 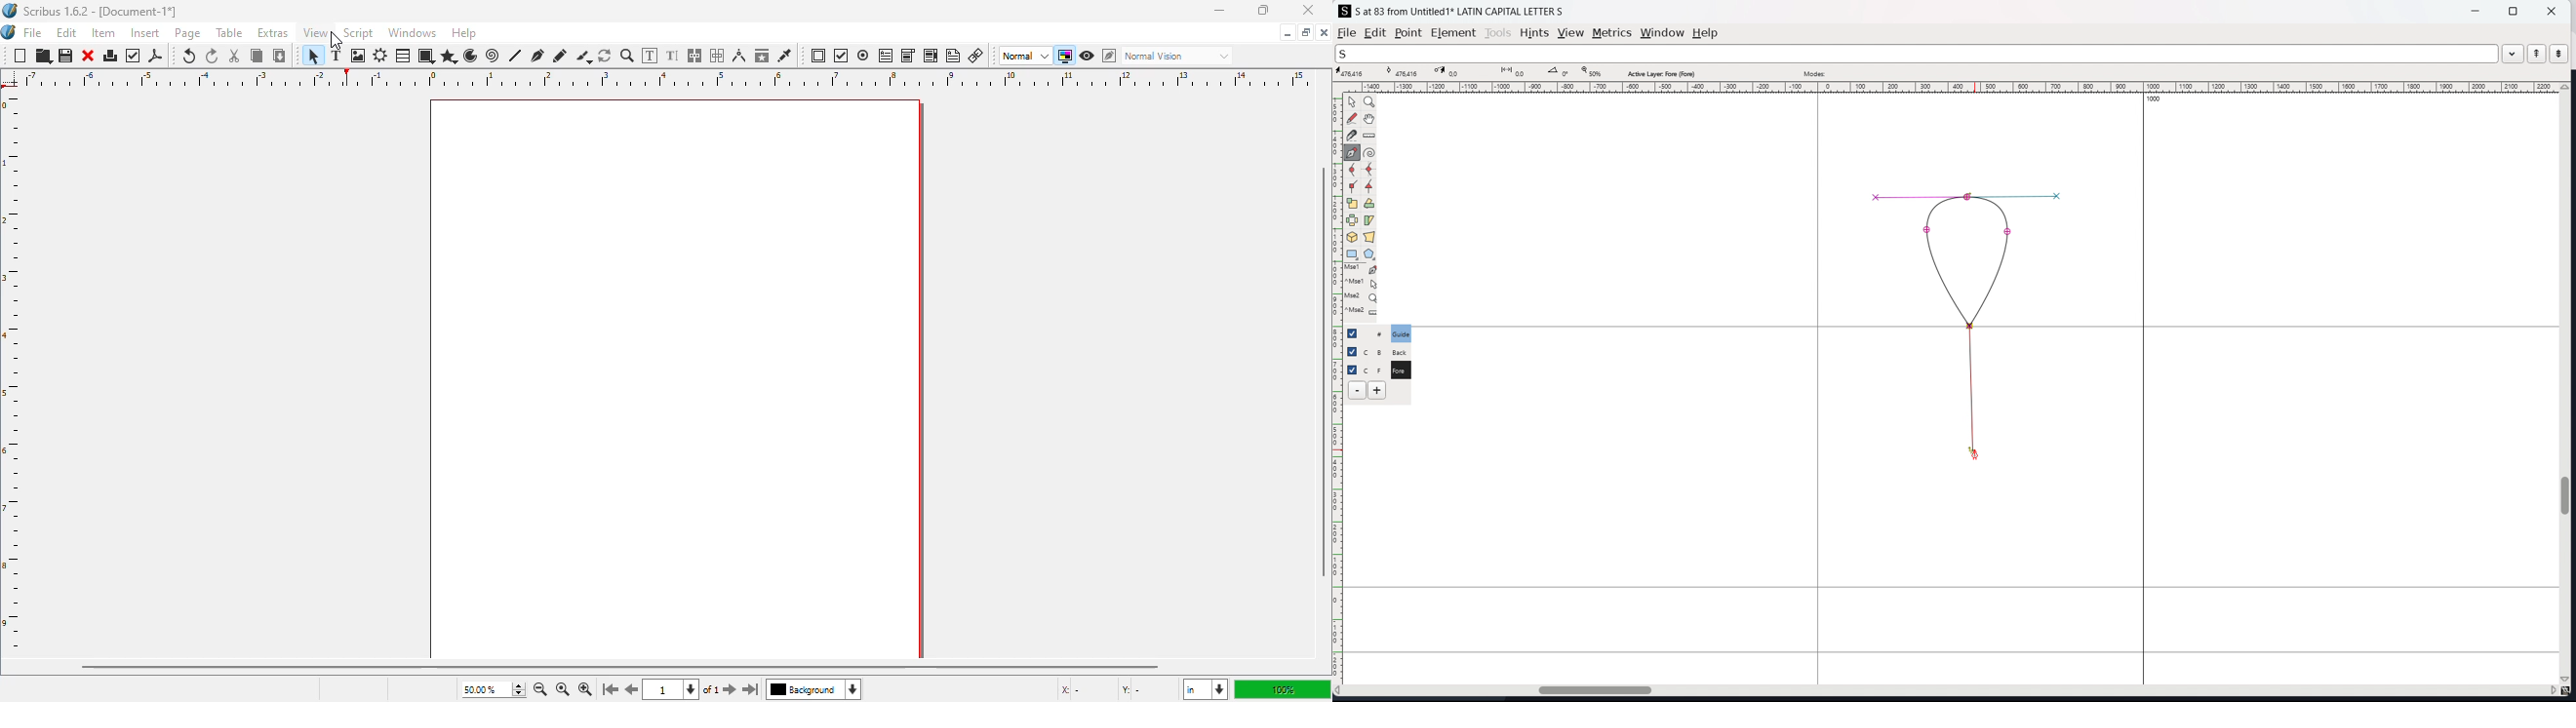 I want to click on maximize, so click(x=1262, y=10).